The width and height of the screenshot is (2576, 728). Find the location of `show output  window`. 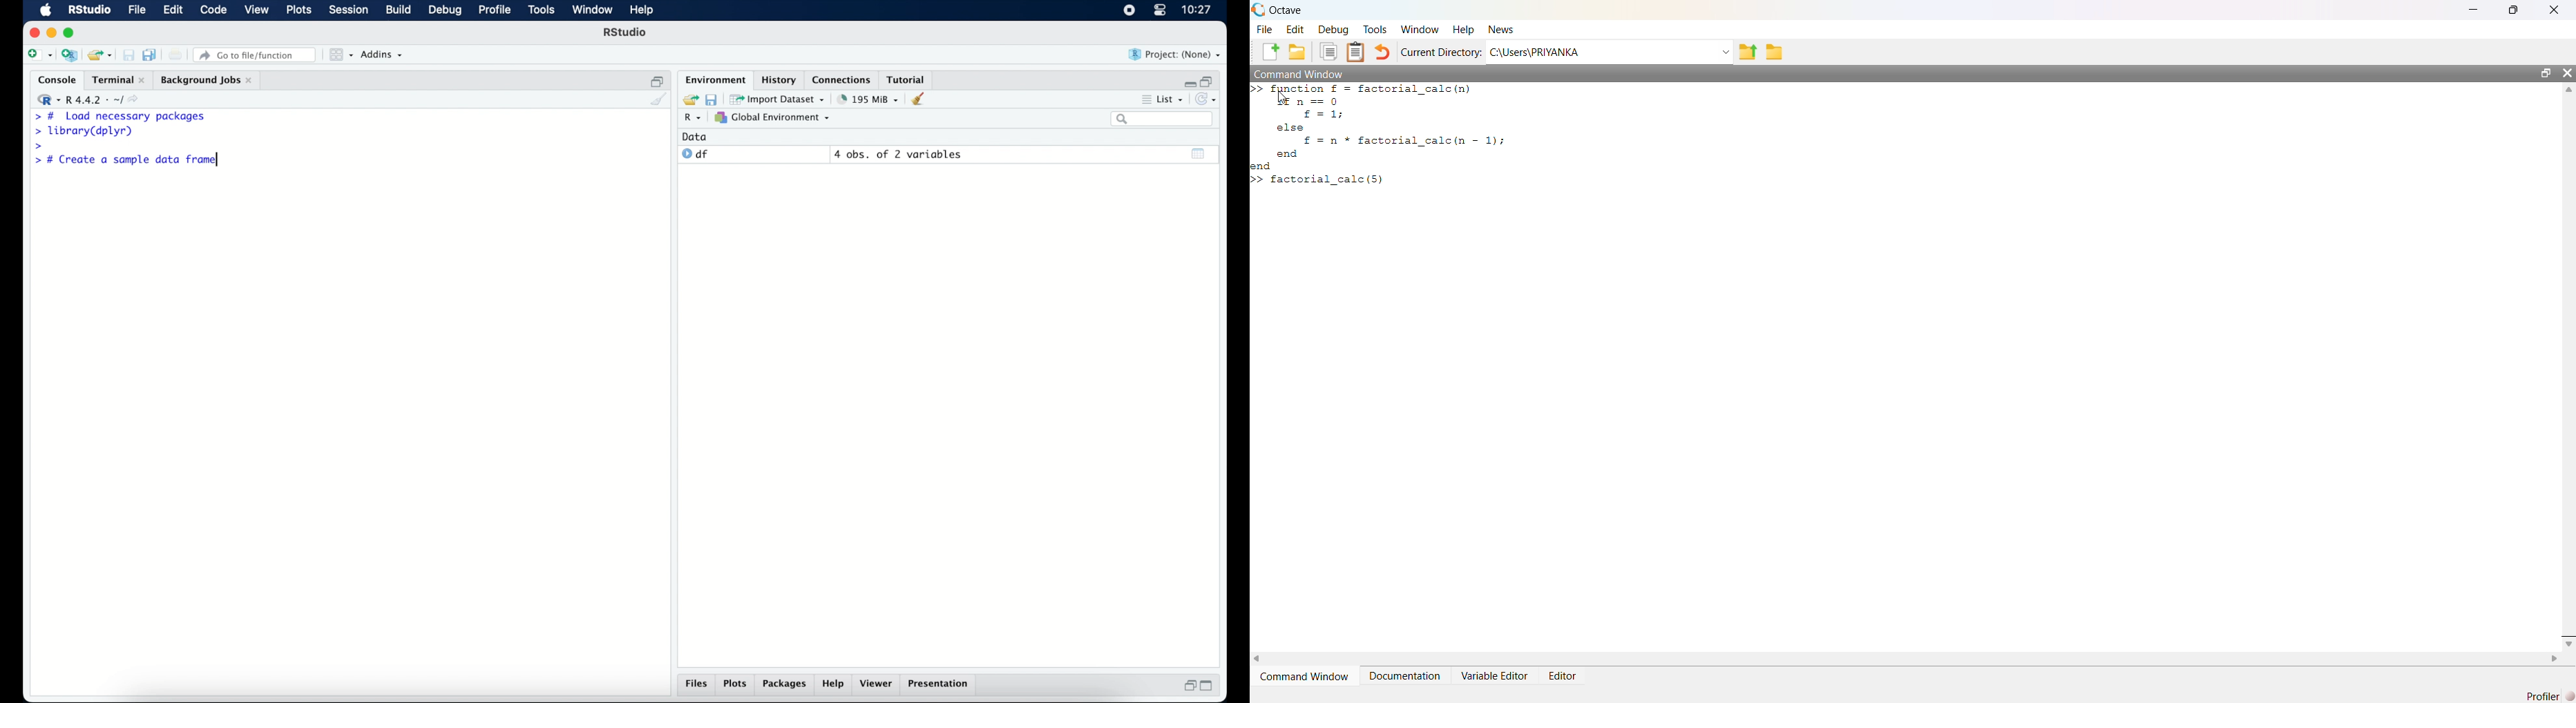

show output  window is located at coordinates (1199, 153).